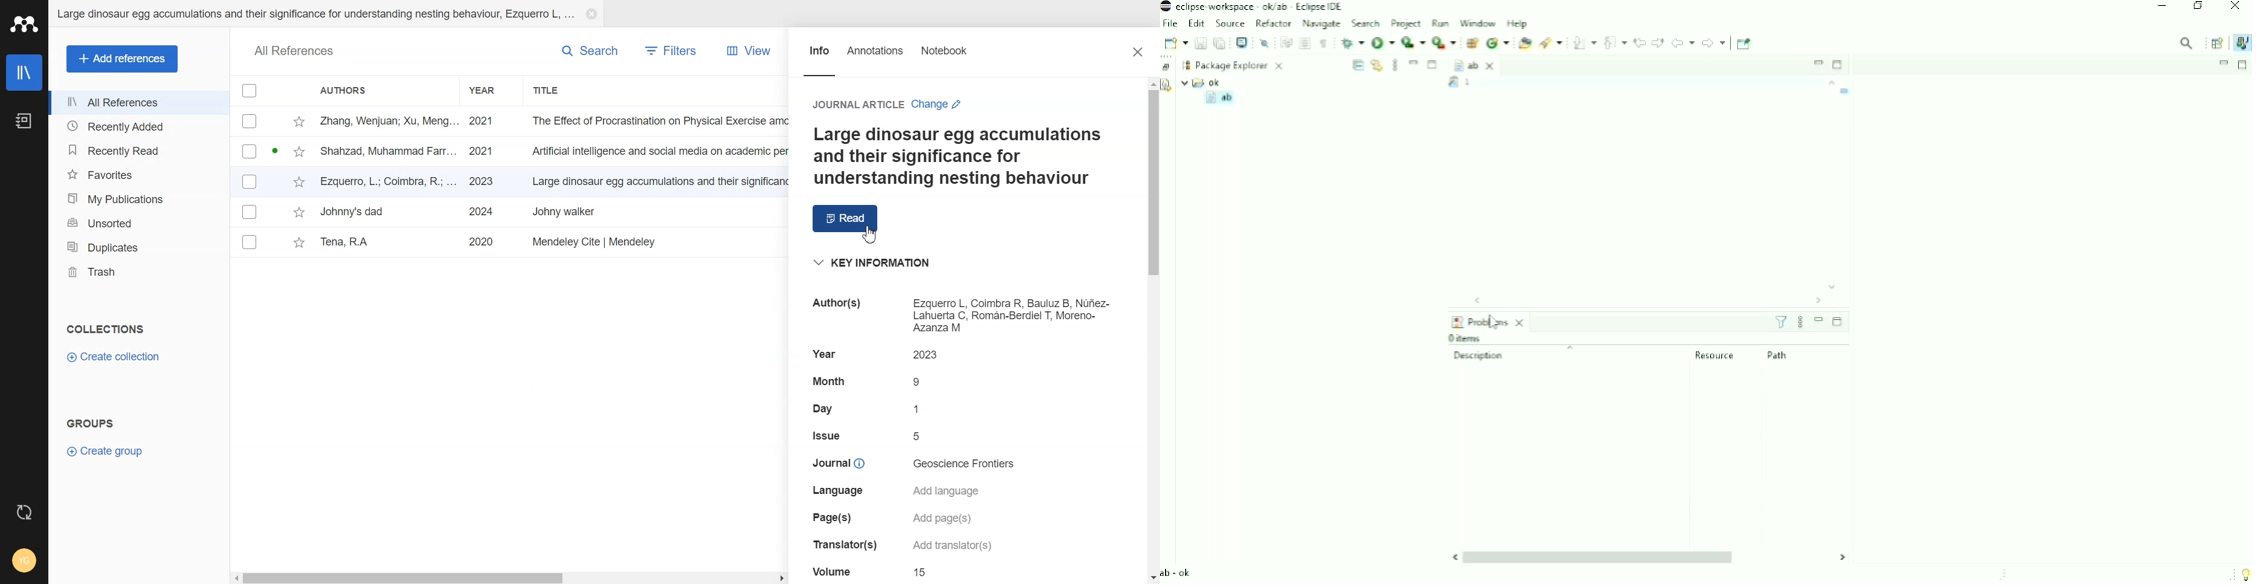 The height and width of the screenshot is (588, 2268). Describe the element at coordinates (827, 435) in the screenshot. I see `text` at that location.